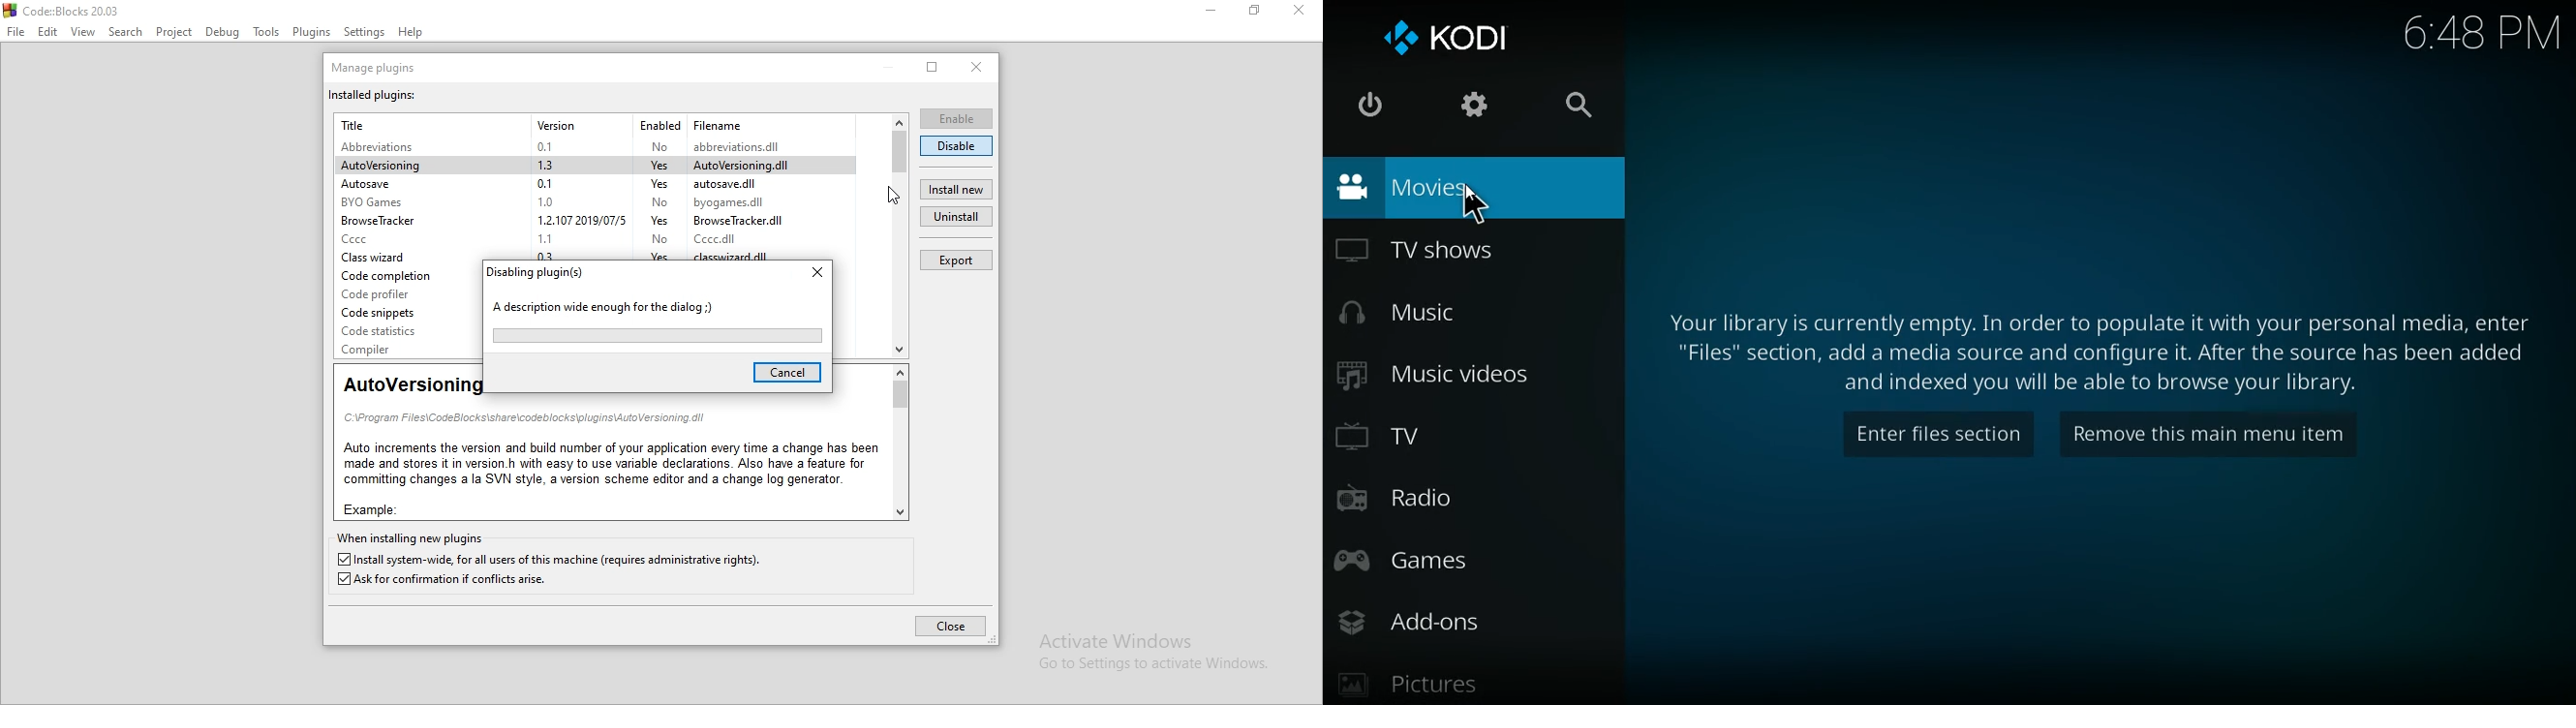 This screenshot has width=2576, height=728. I want to click on tv, so click(1471, 440).